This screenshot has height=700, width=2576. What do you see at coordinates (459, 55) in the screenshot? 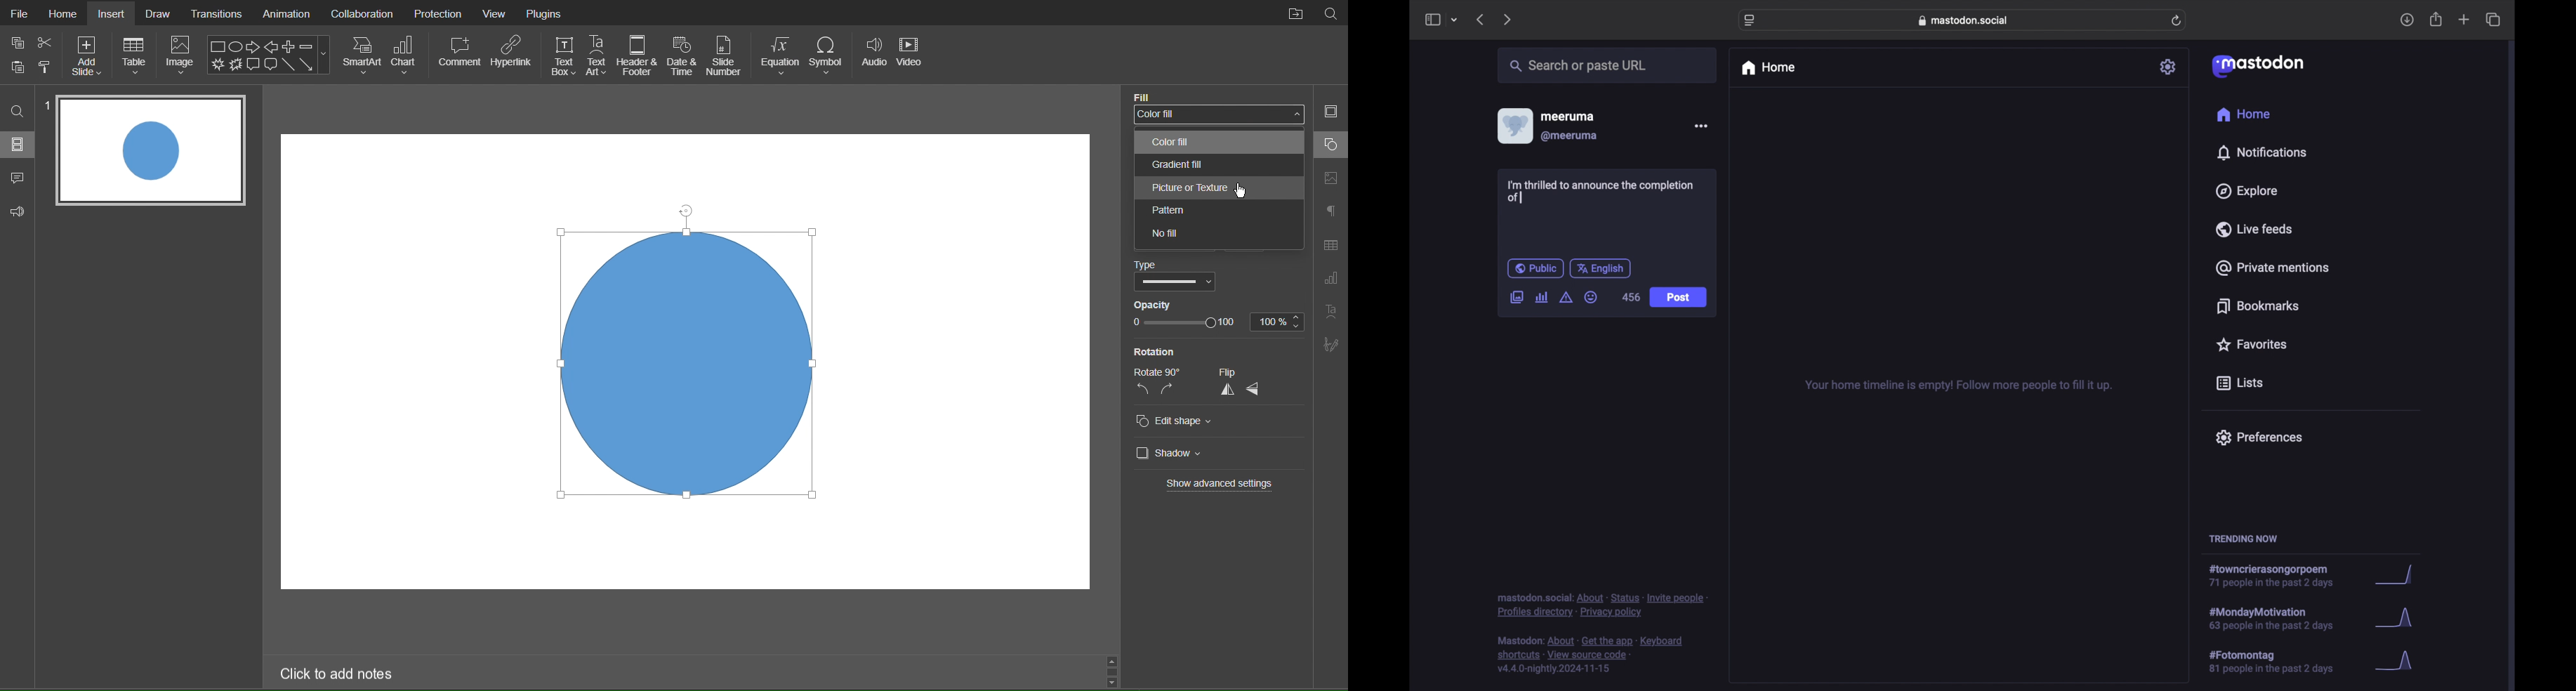
I see `Comment` at bounding box center [459, 55].